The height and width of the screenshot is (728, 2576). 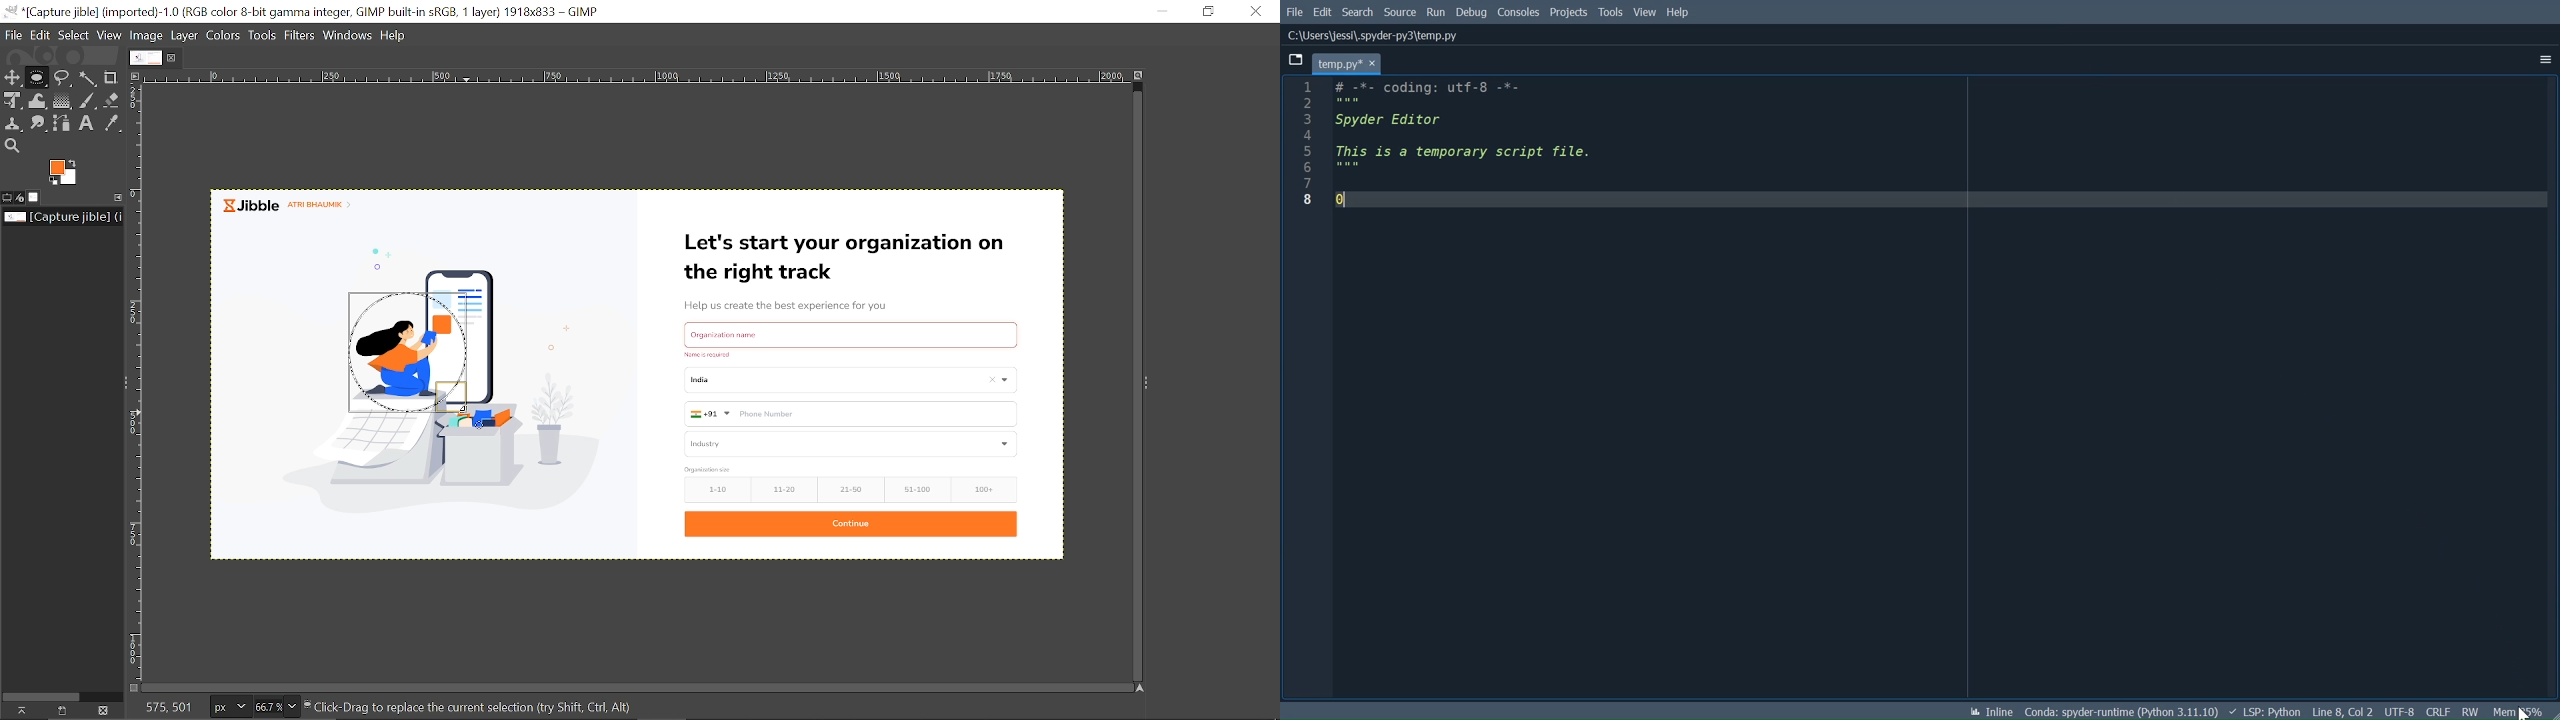 What do you see at coordinates (2341, 711) in the screenshot?
I see `Cursor Position` at bounding box center [2341, 711].